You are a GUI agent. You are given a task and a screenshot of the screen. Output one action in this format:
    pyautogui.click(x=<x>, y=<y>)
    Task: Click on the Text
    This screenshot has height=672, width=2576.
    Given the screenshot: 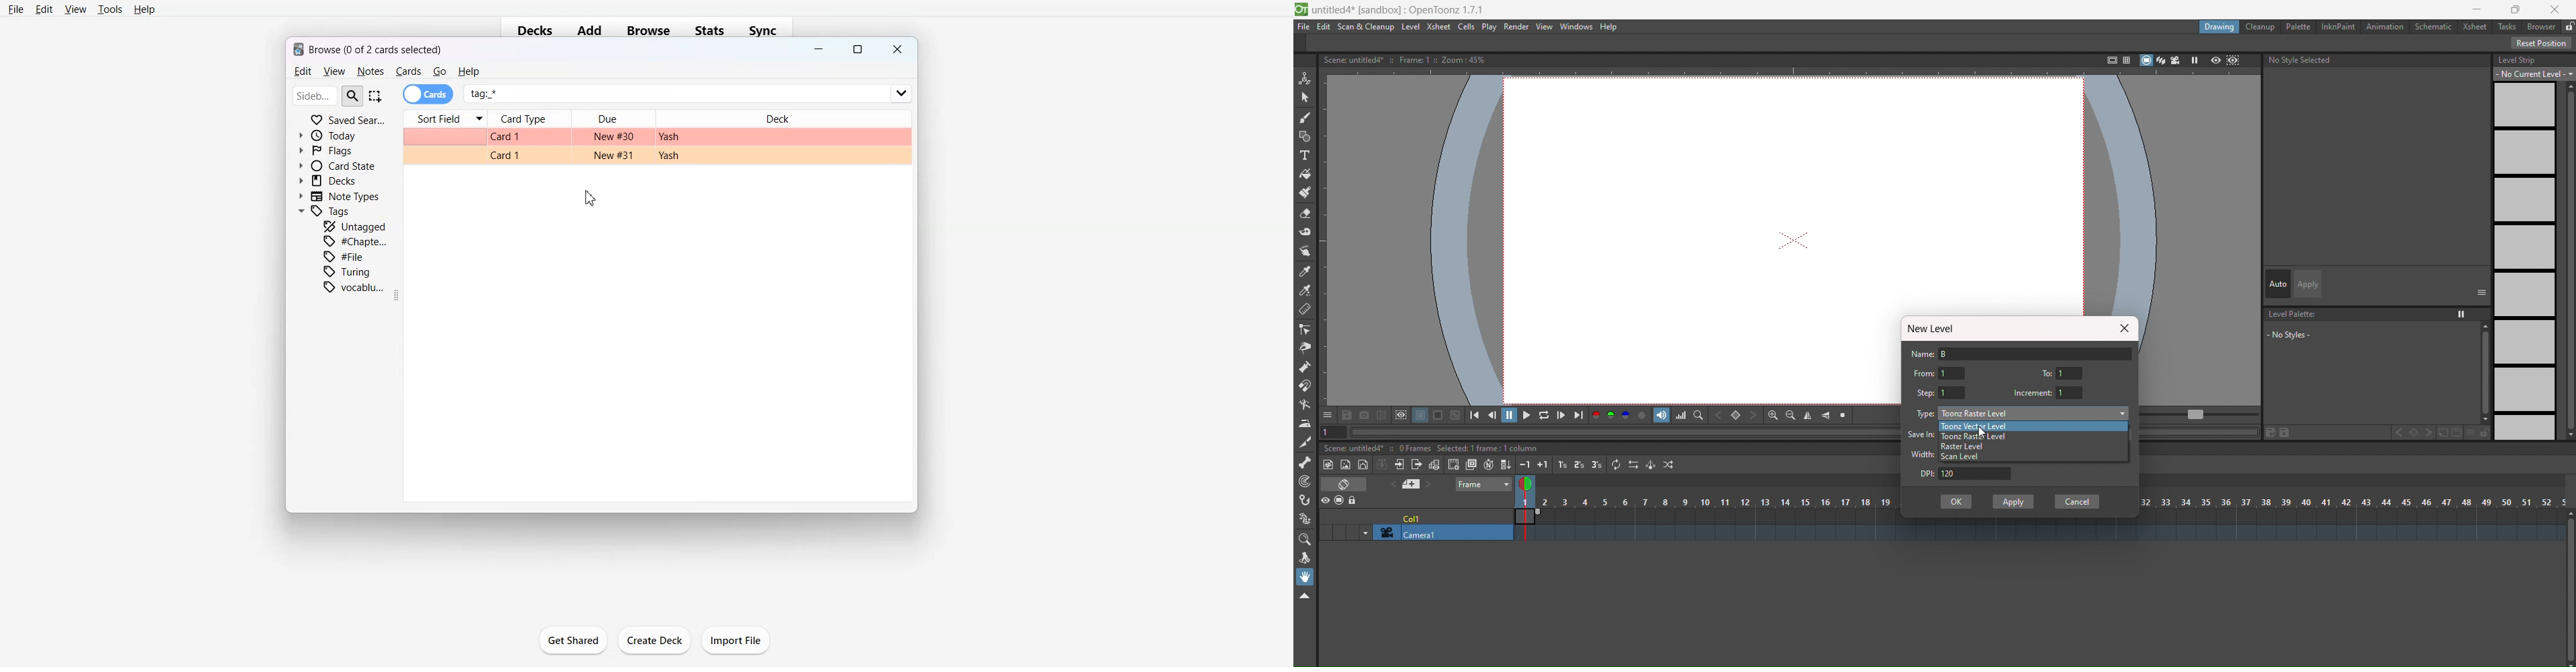 What is the action you would take?
    pyautogui.click(x=368, y=48)
    